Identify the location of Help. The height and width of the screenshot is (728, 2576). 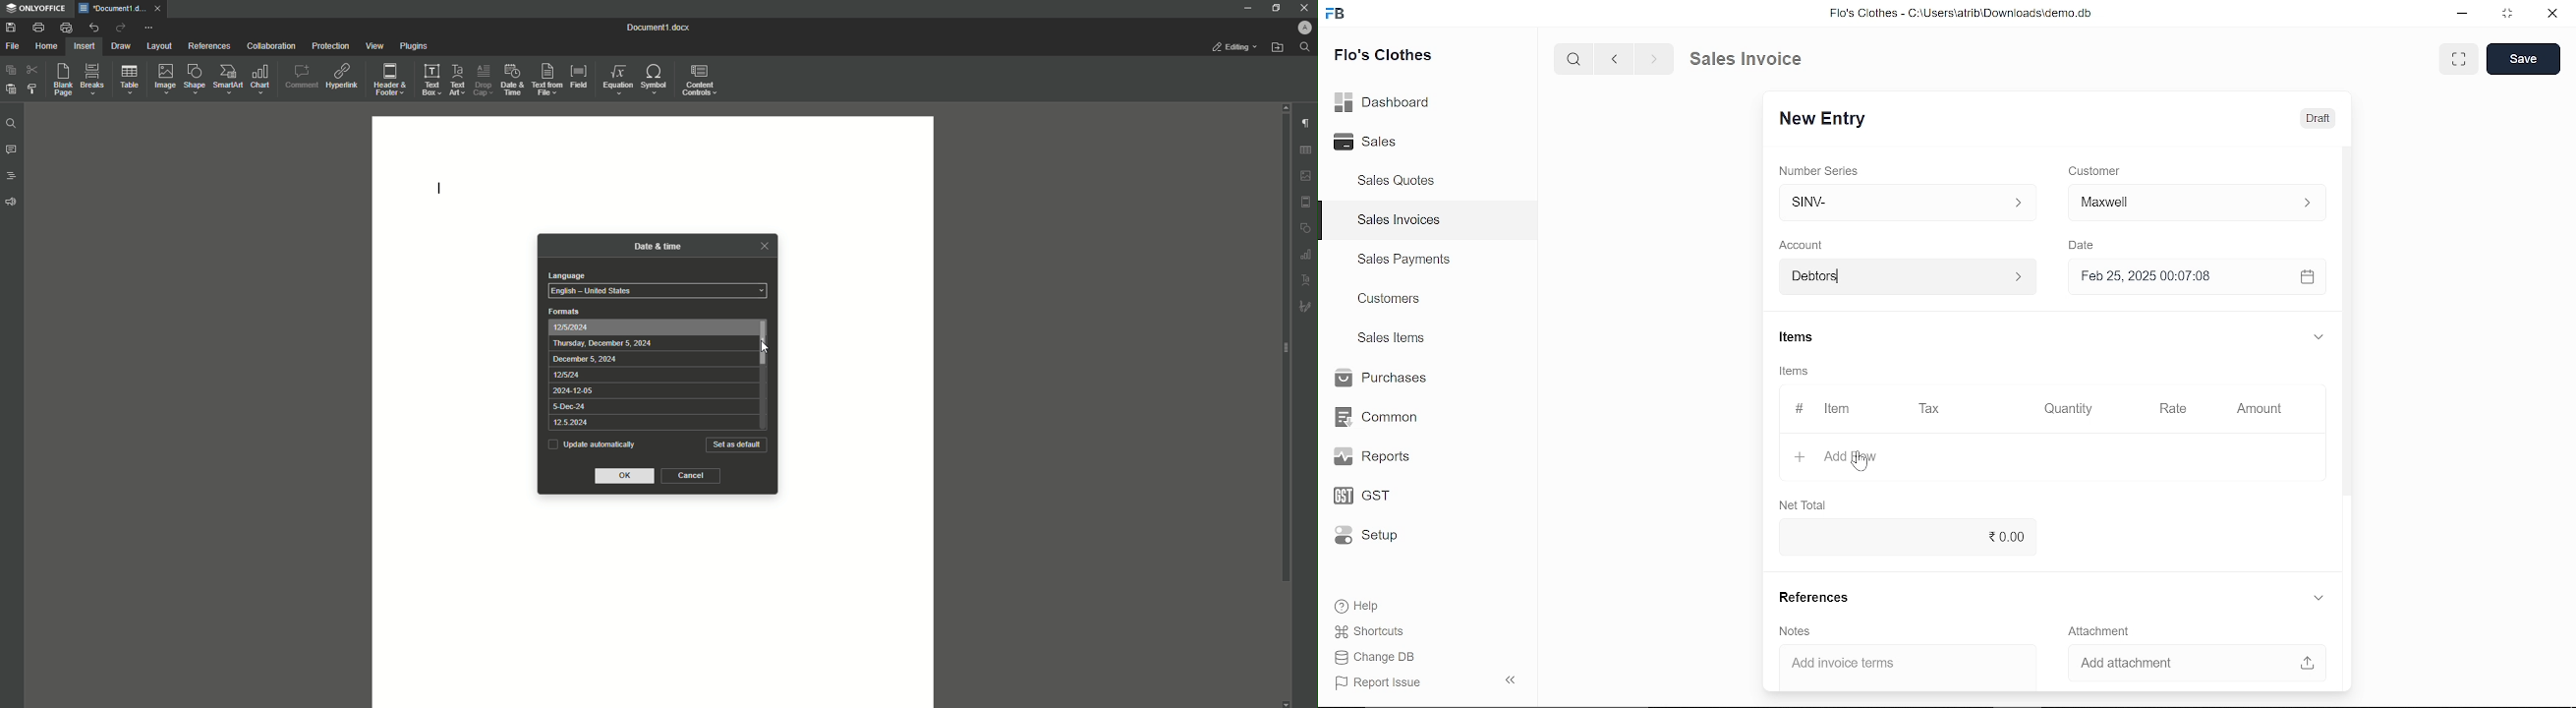
(1359, 606).